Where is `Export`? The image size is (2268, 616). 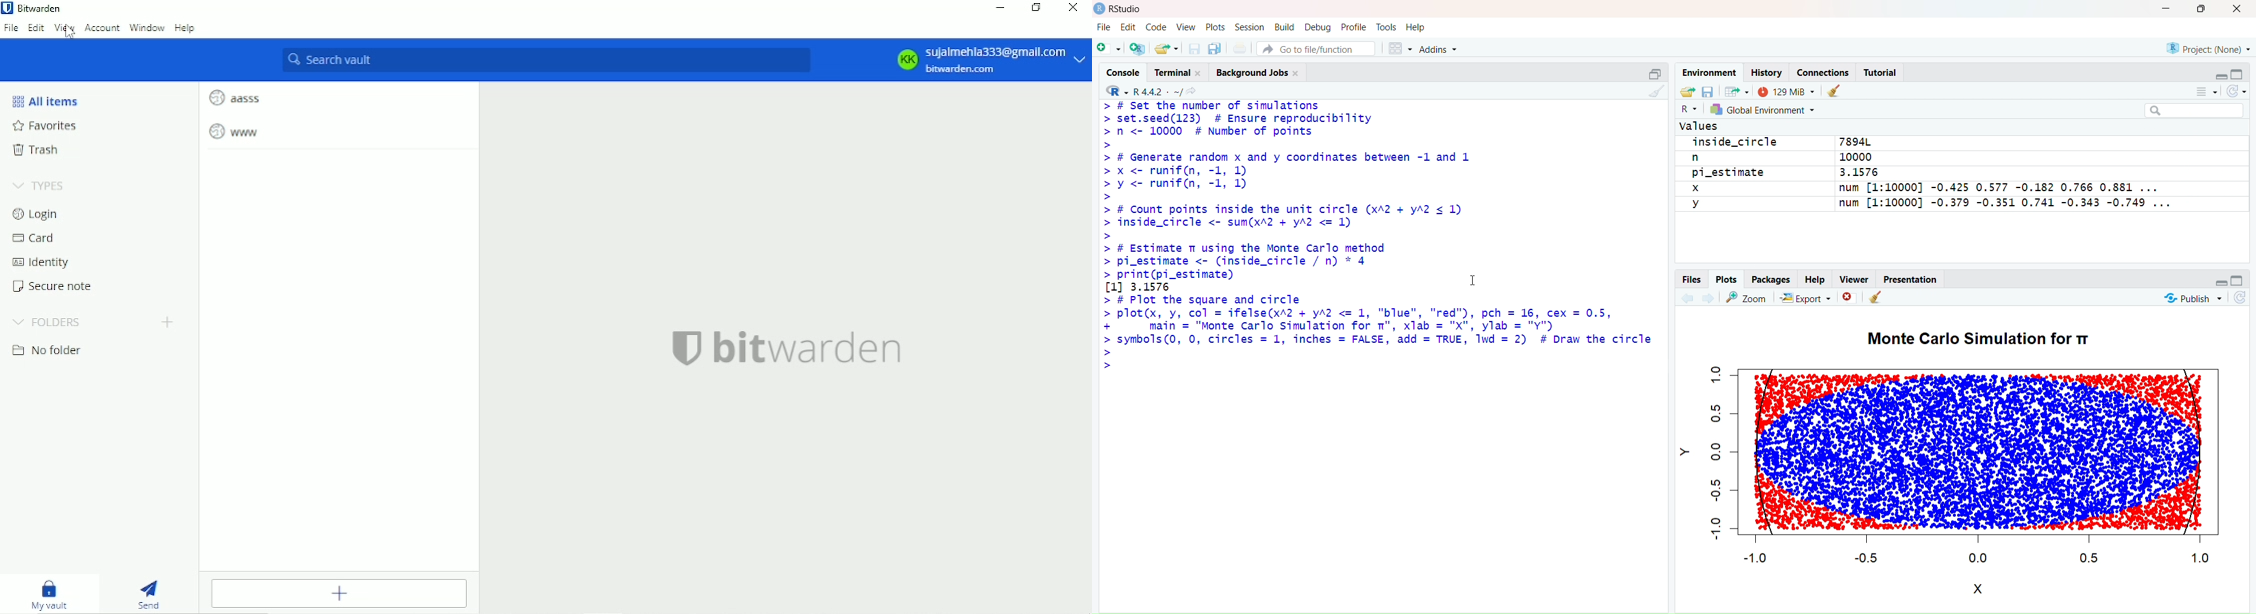 Export is located at coordinates (1806, 300).